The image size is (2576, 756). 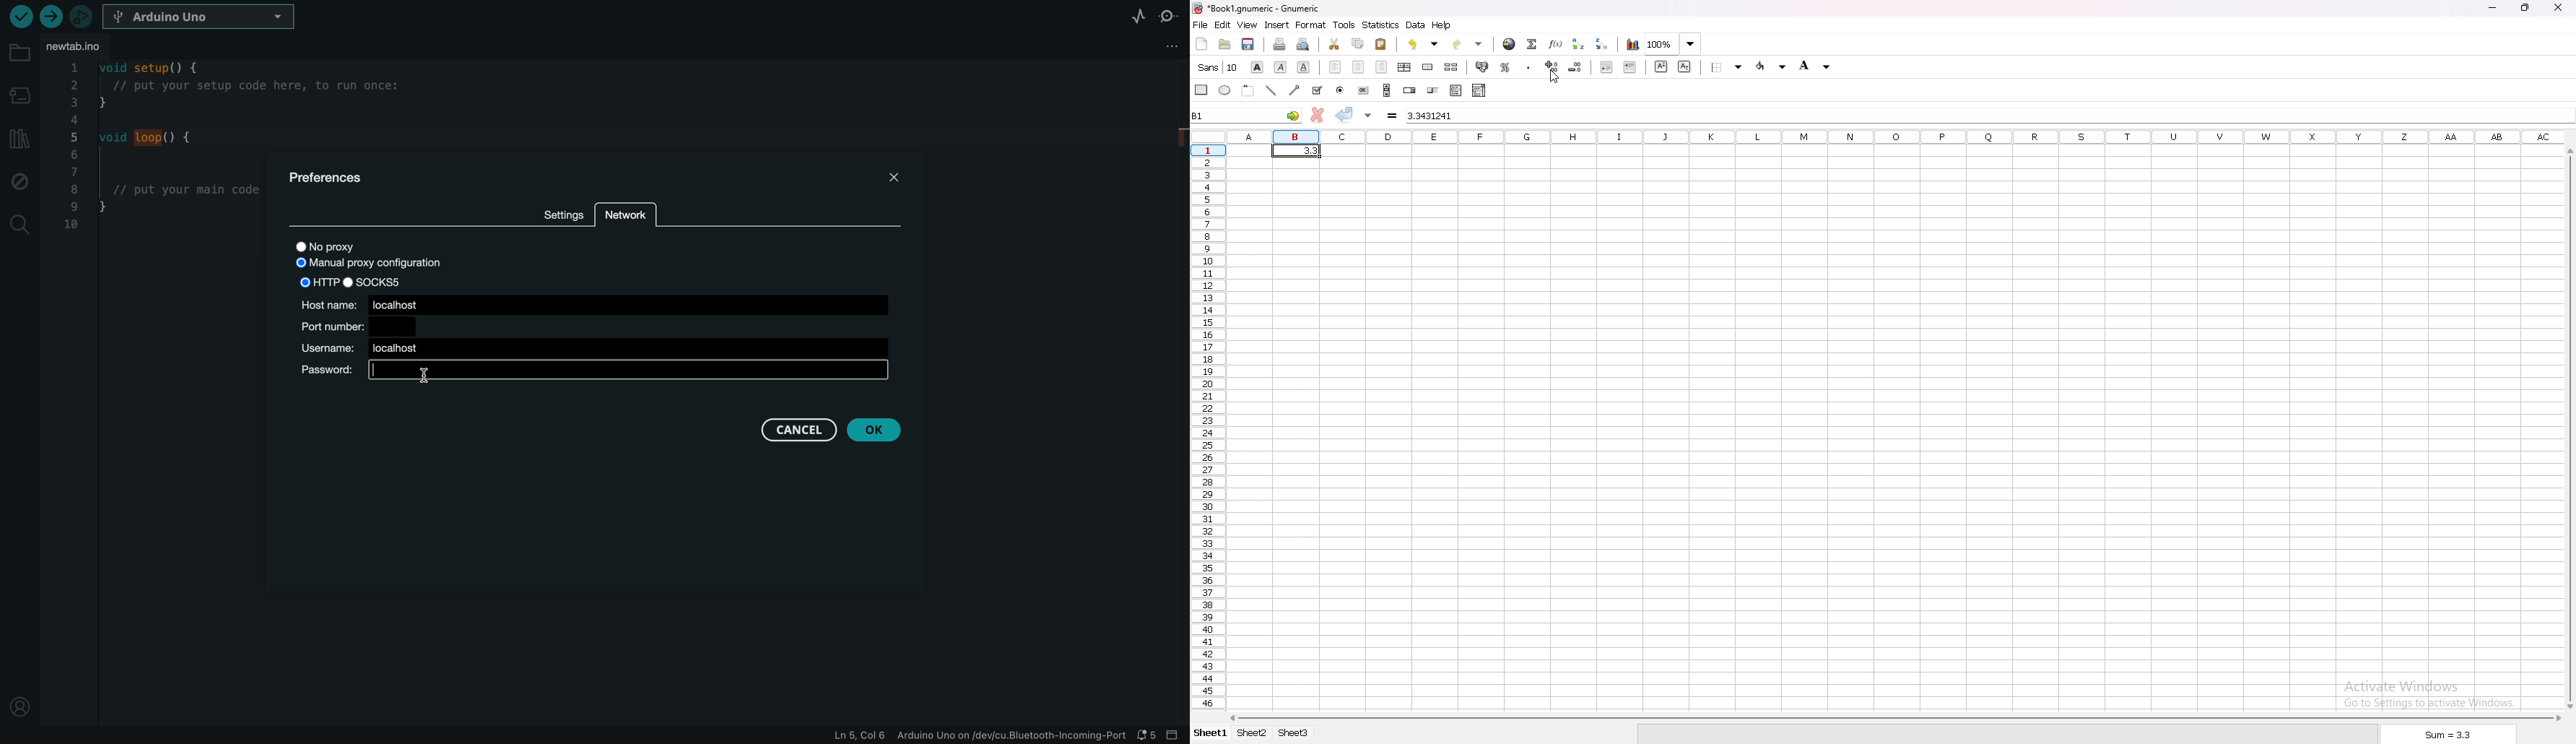 What do you see at coordinates (1553, 77) in the screenshot?
I see `cursor` at bounding box center [1553, 77].